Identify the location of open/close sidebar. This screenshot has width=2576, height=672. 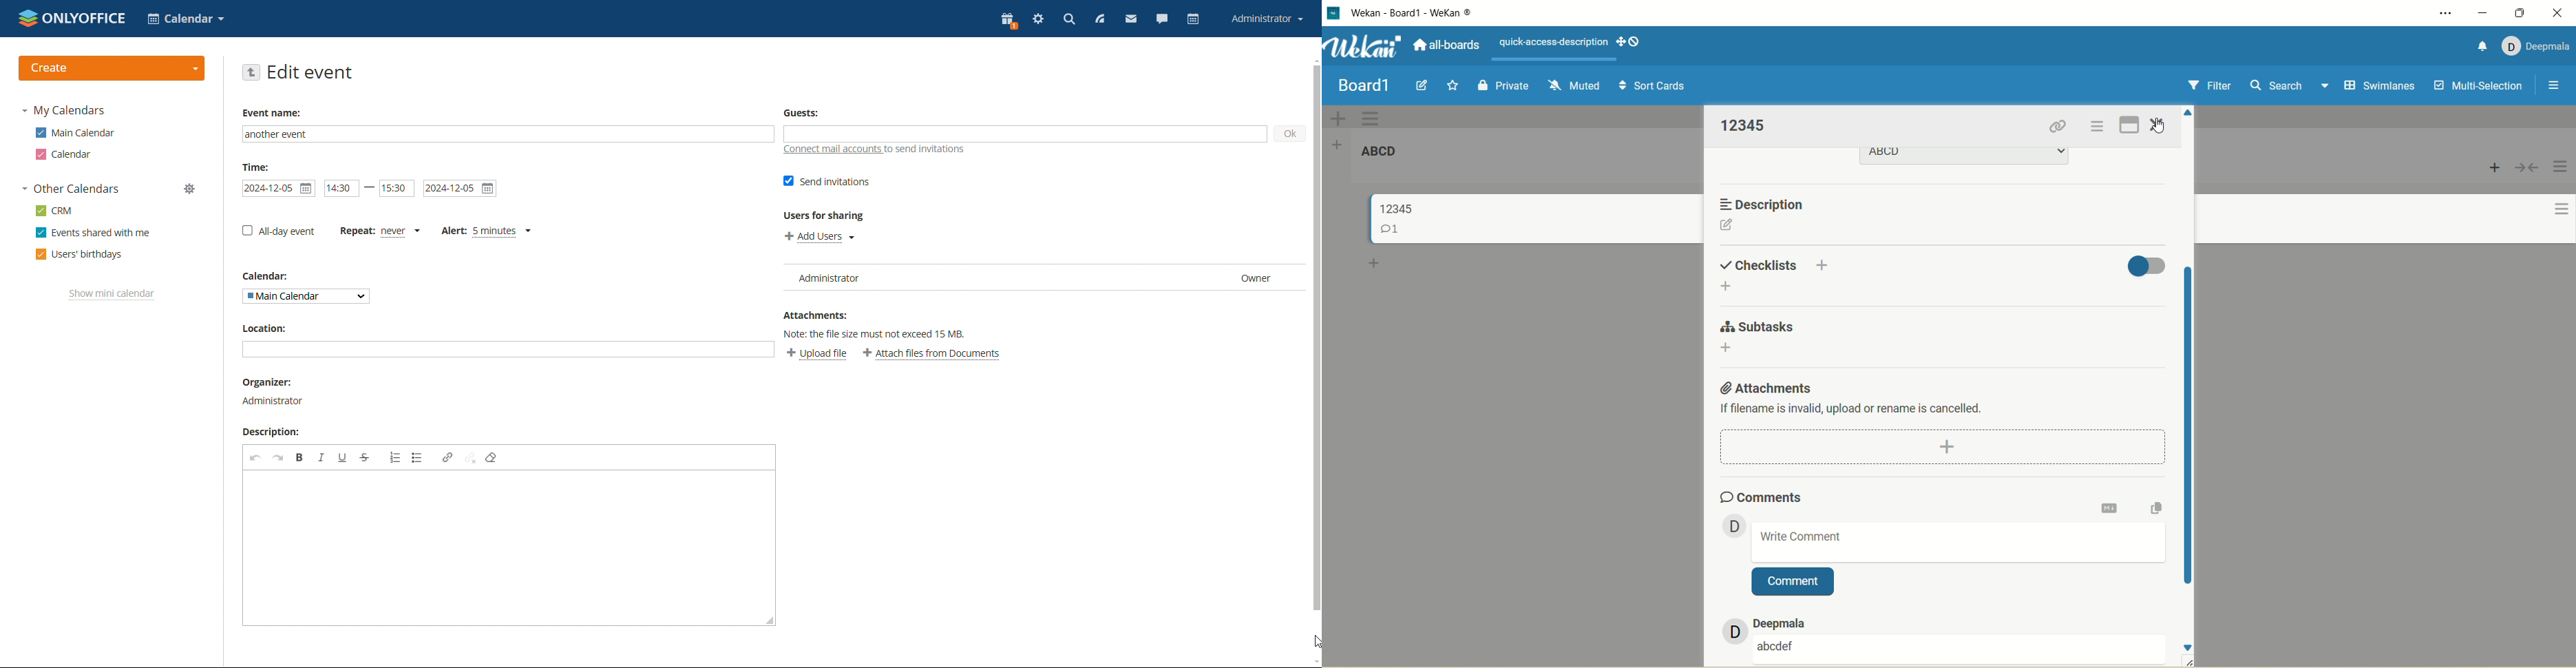
(2552, 86).